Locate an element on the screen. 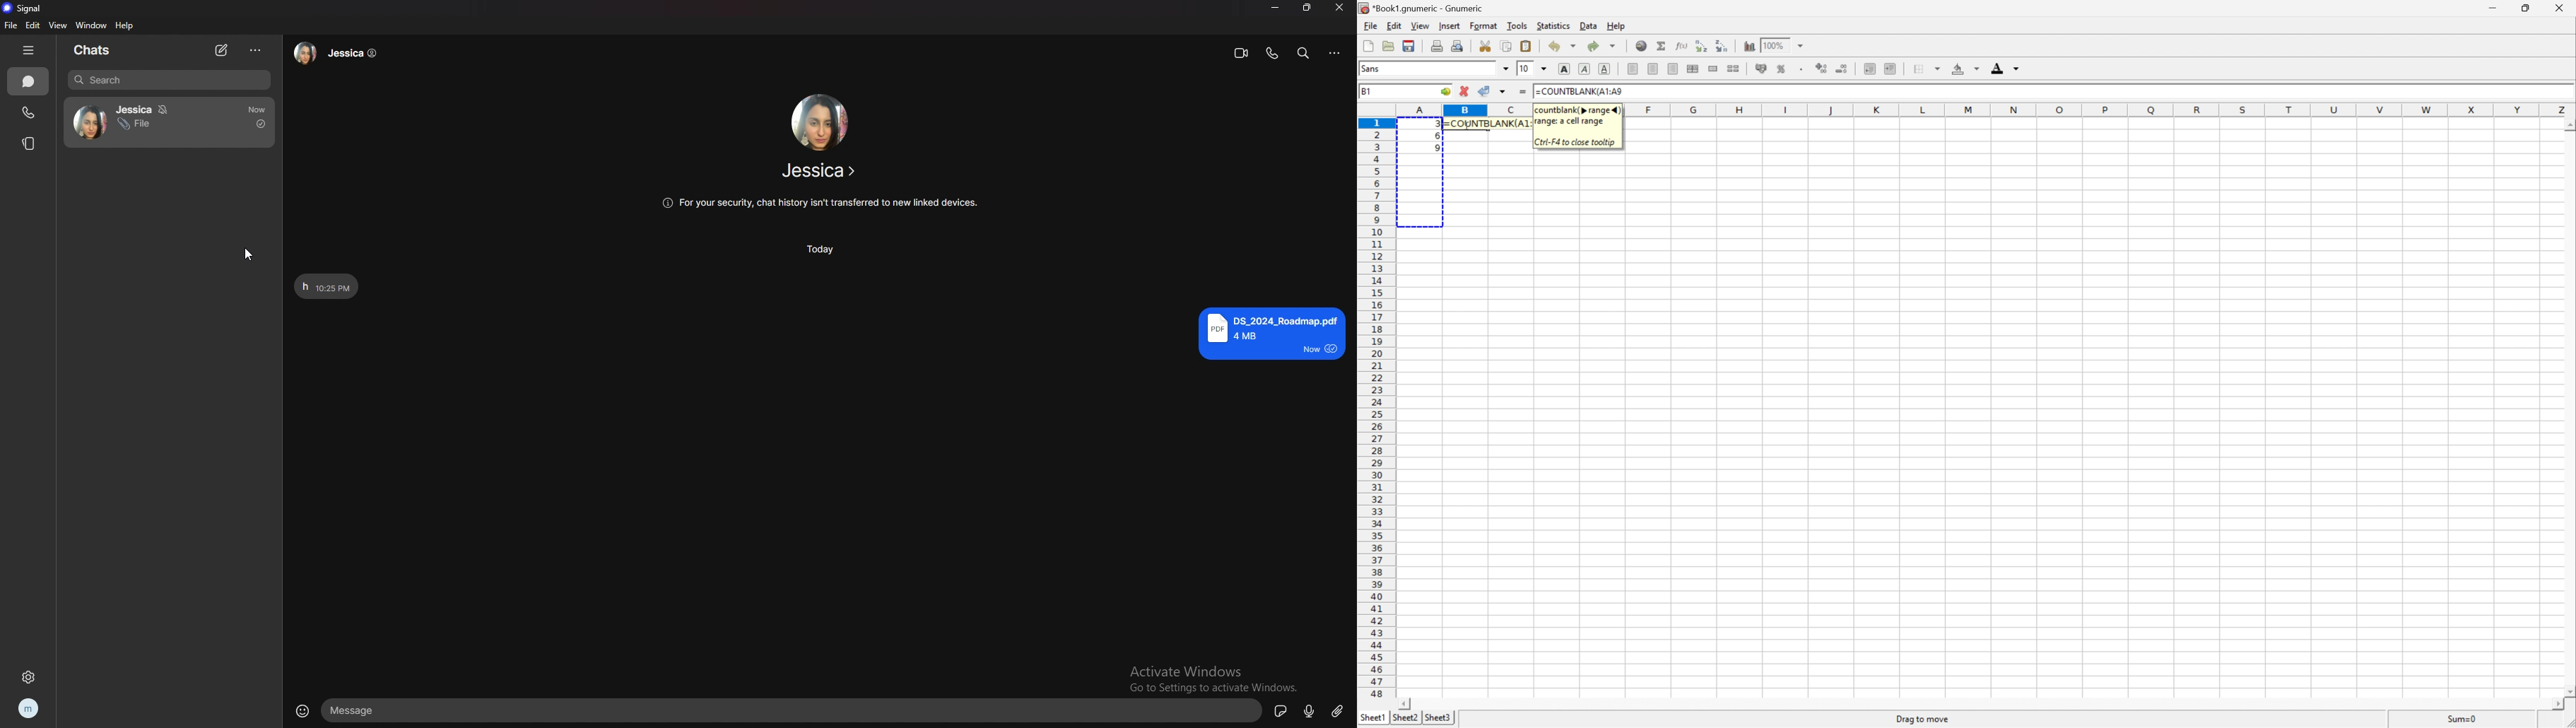  Insert a hyperlink is located at coordinates (1641, 46).